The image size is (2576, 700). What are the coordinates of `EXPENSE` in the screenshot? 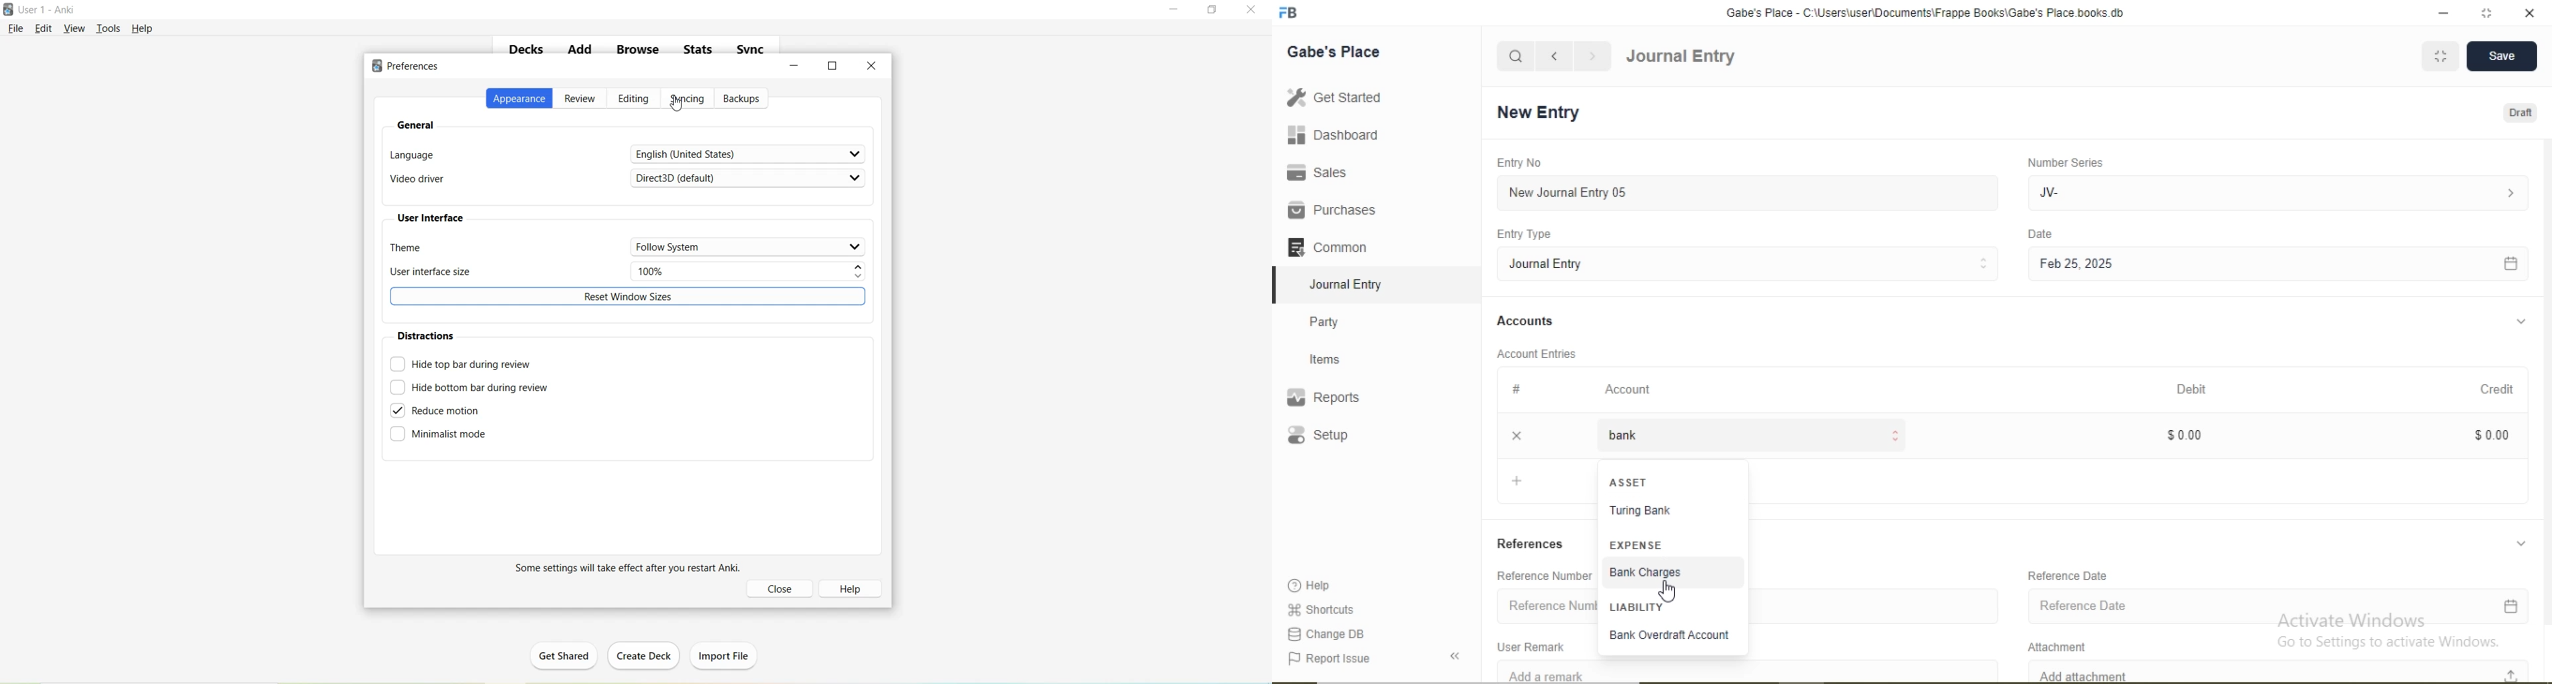 It's located at (1639, 546).